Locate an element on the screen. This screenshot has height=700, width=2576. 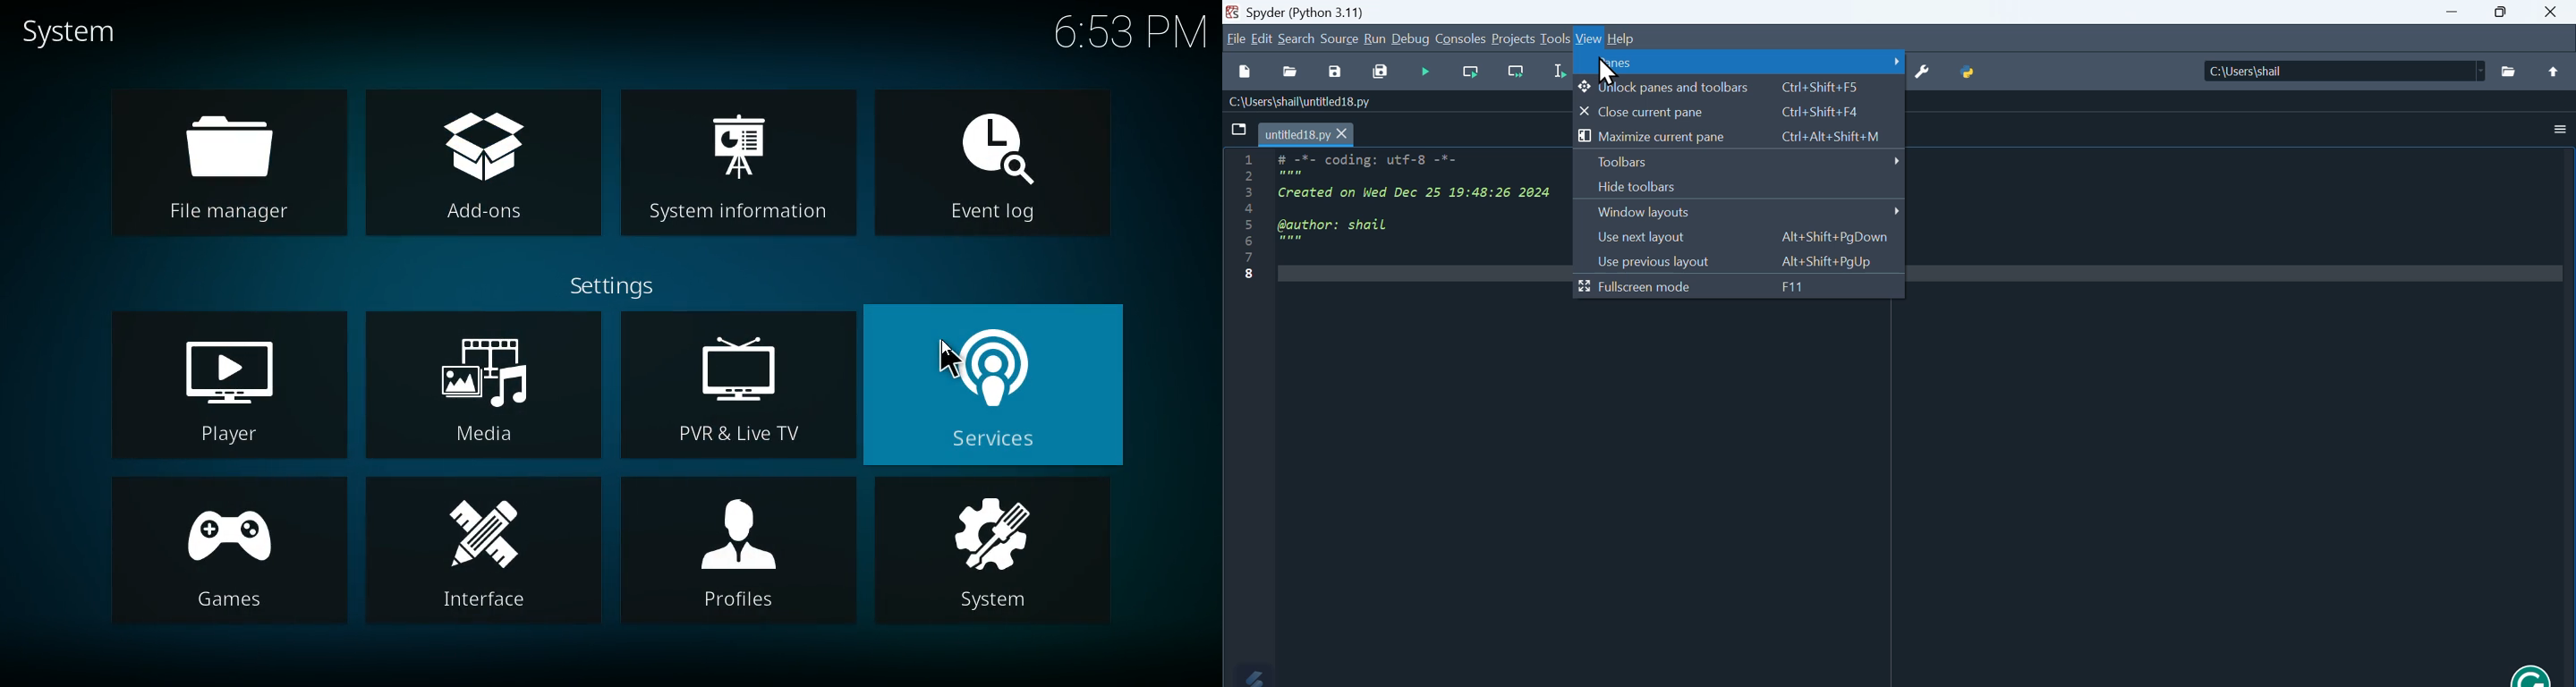
Cursor is located at coordinates (947, 360).